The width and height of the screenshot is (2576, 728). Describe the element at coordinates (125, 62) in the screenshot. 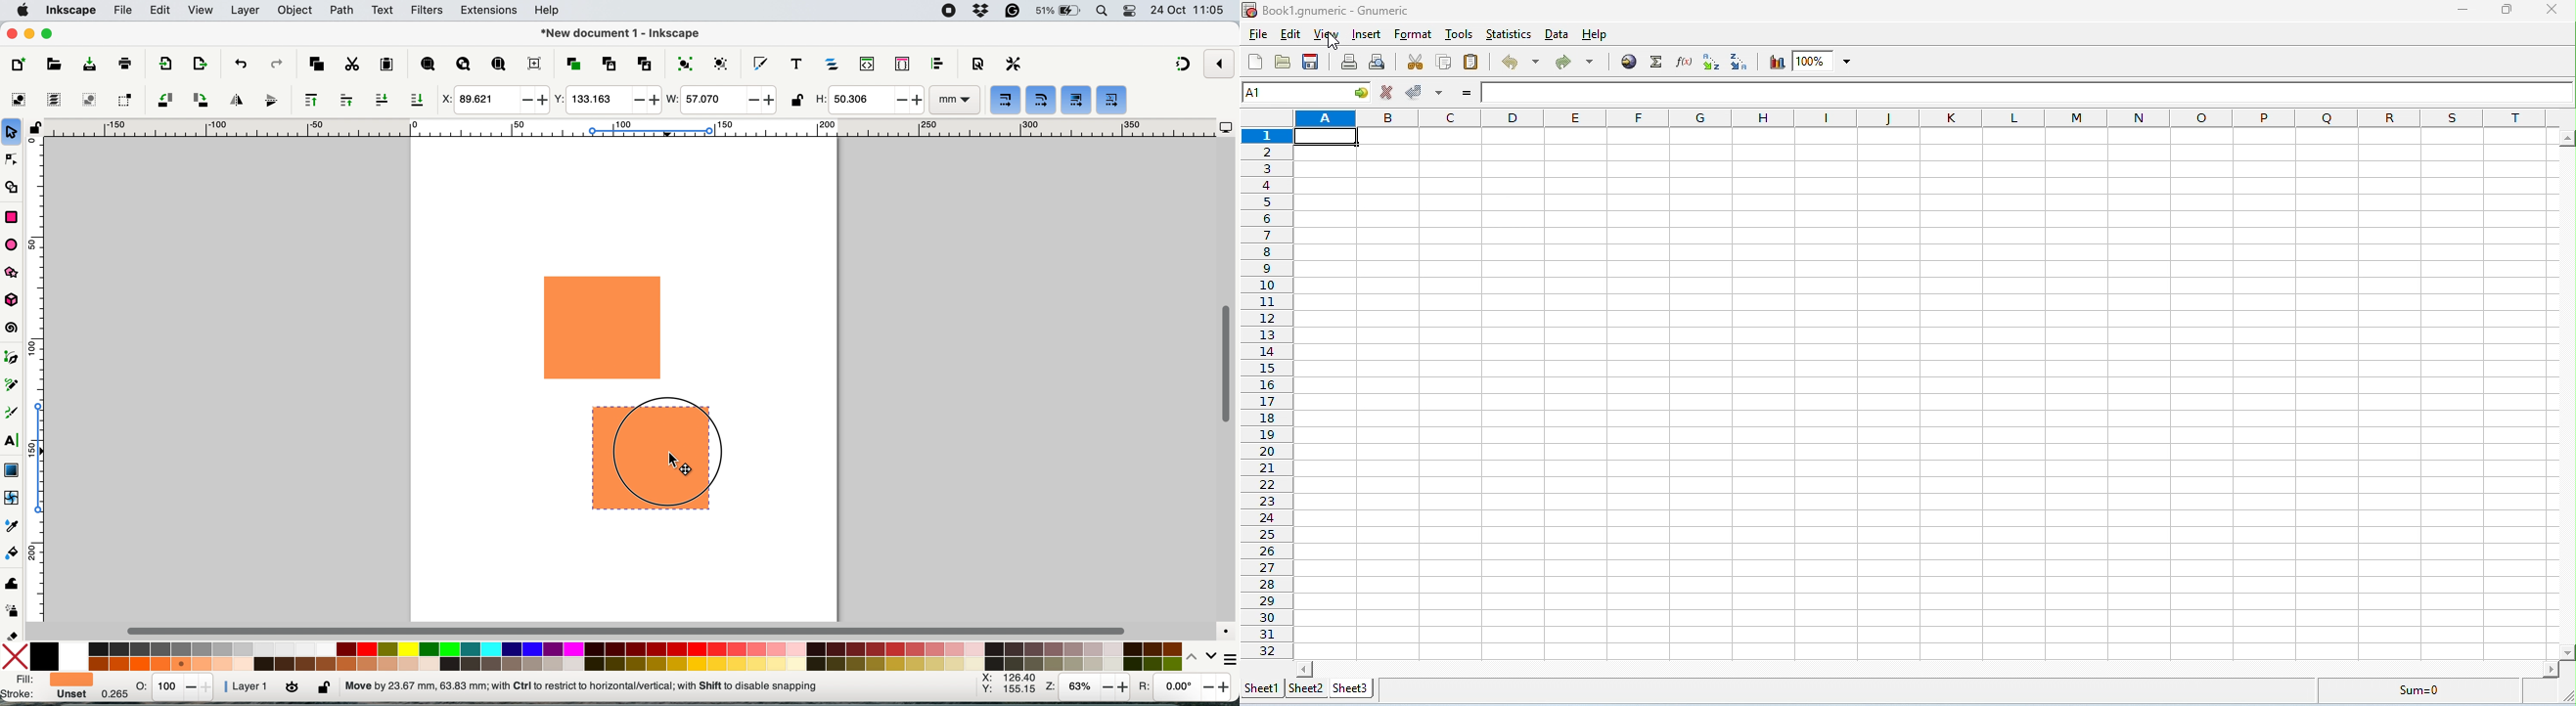

I see `print` at that location.